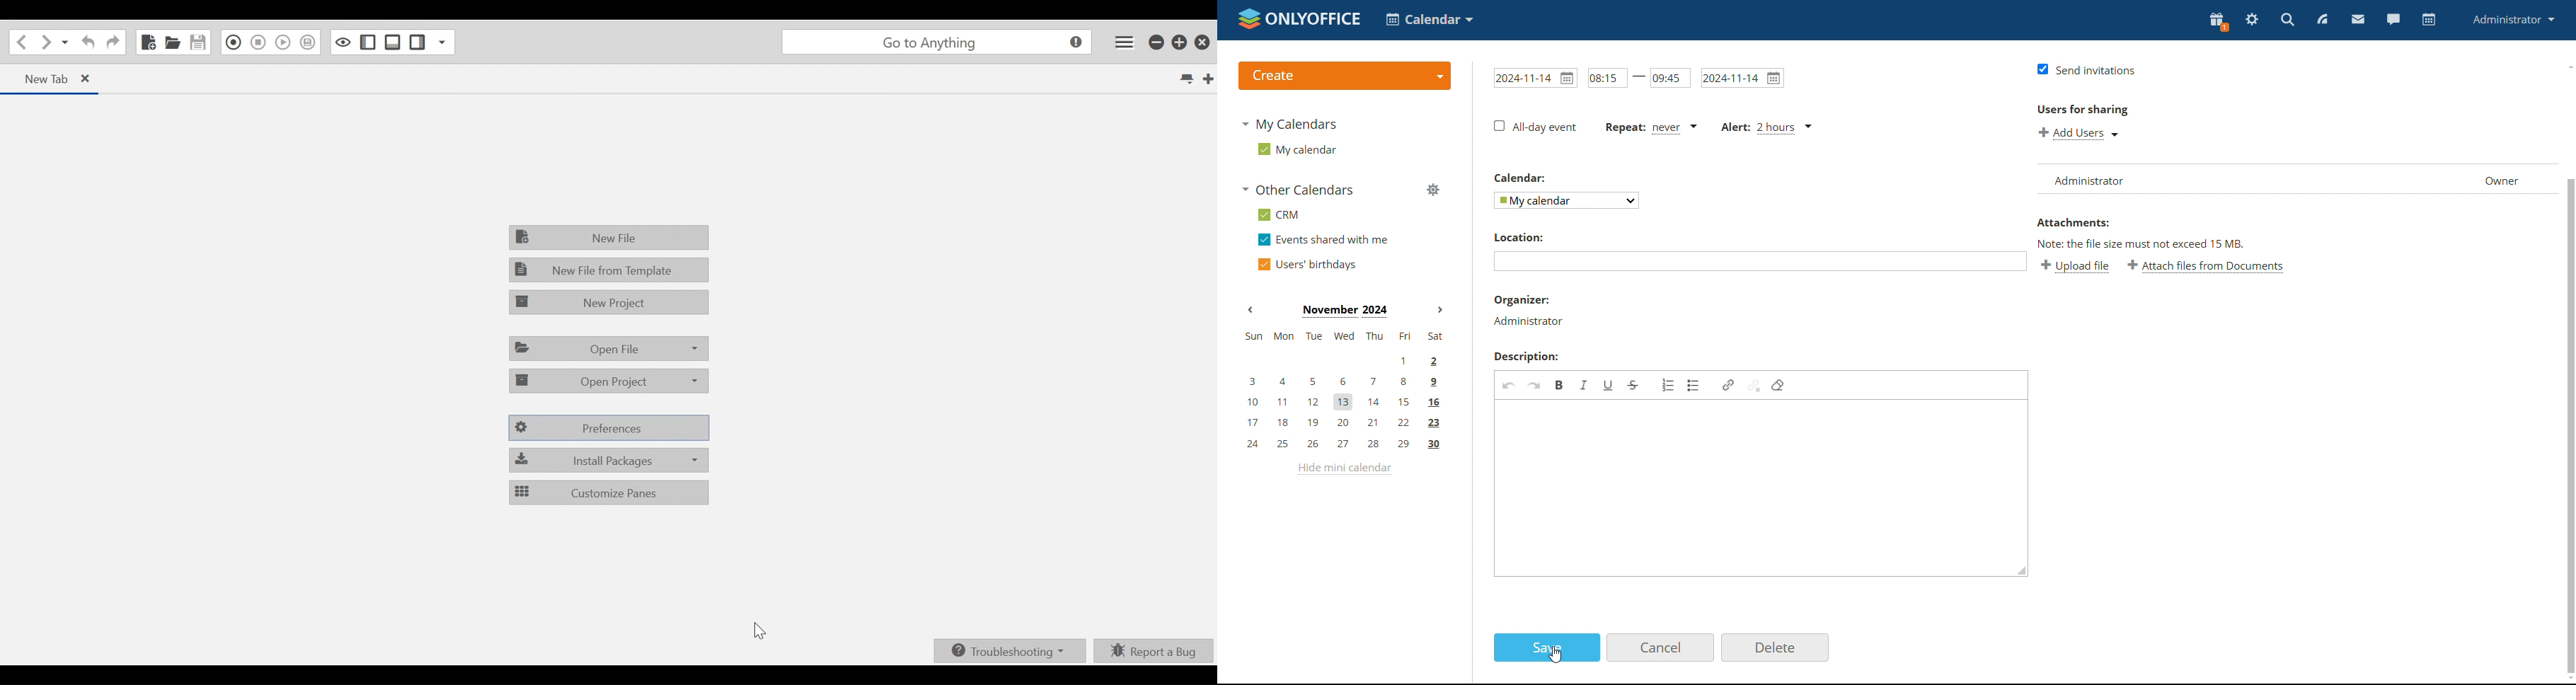 The width and height of the screenshot is (2576, 700). I want to click on organizer label, so click(1524, 302).